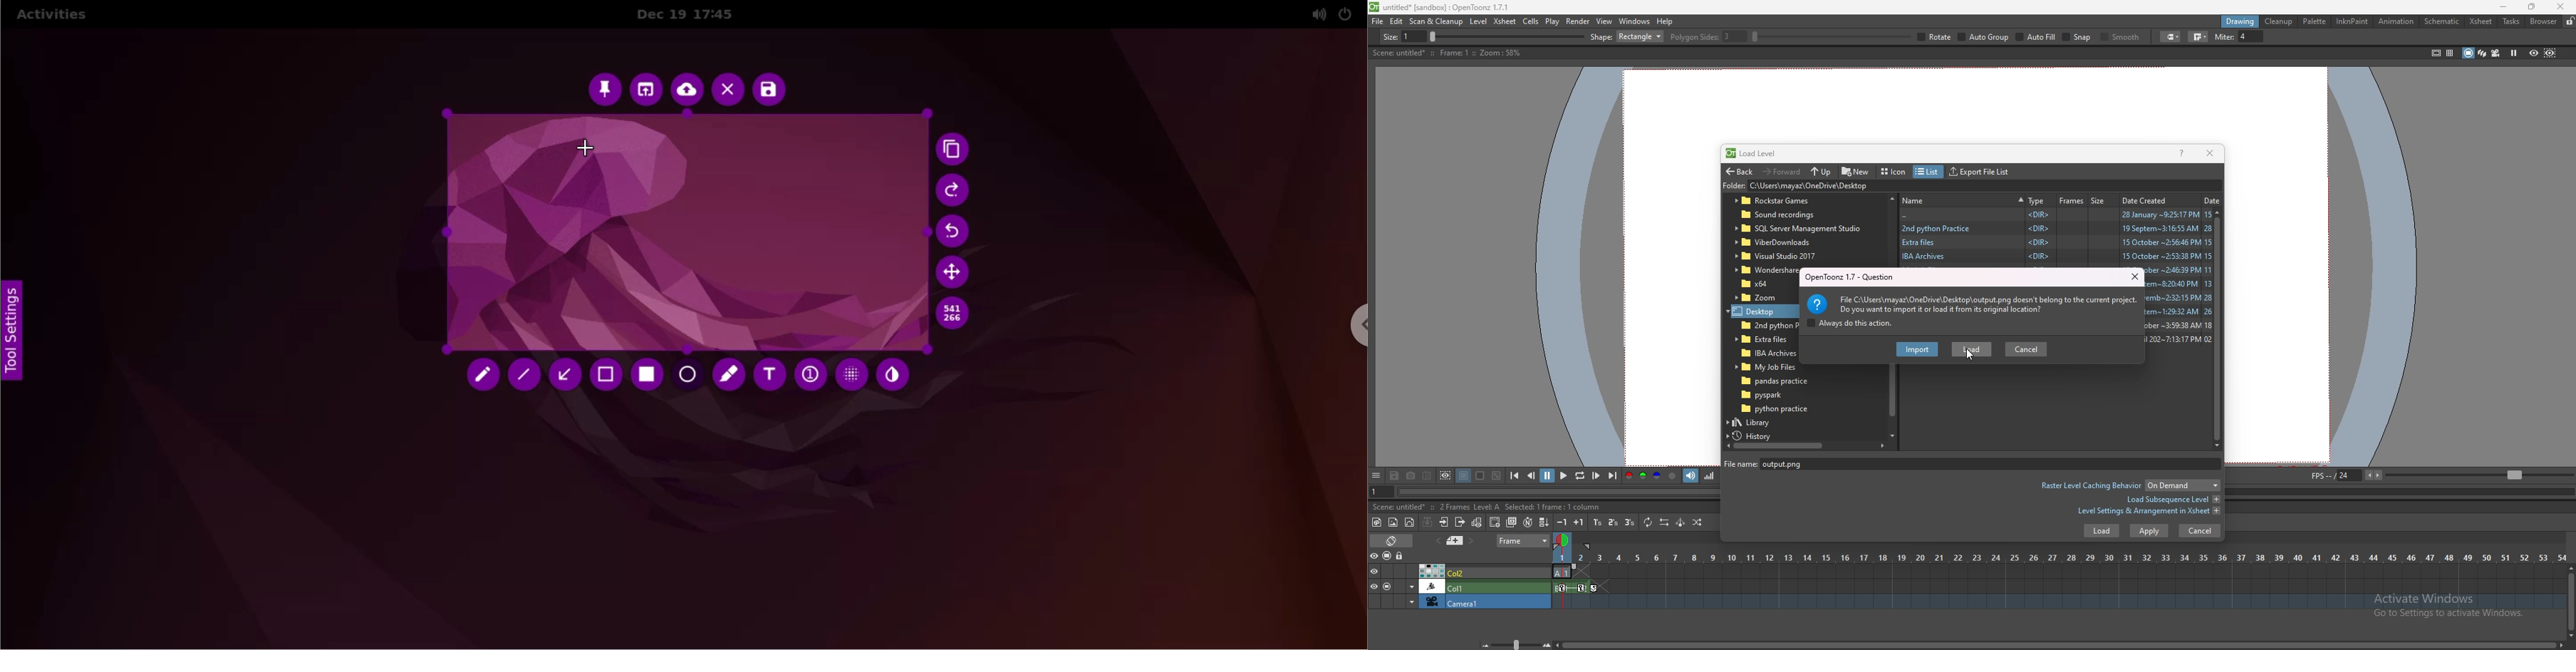 This screenshot has height=672, width=2576. Describe the element at coordinates (1498, 37) in the screenshot. I see `thickness` at that location.